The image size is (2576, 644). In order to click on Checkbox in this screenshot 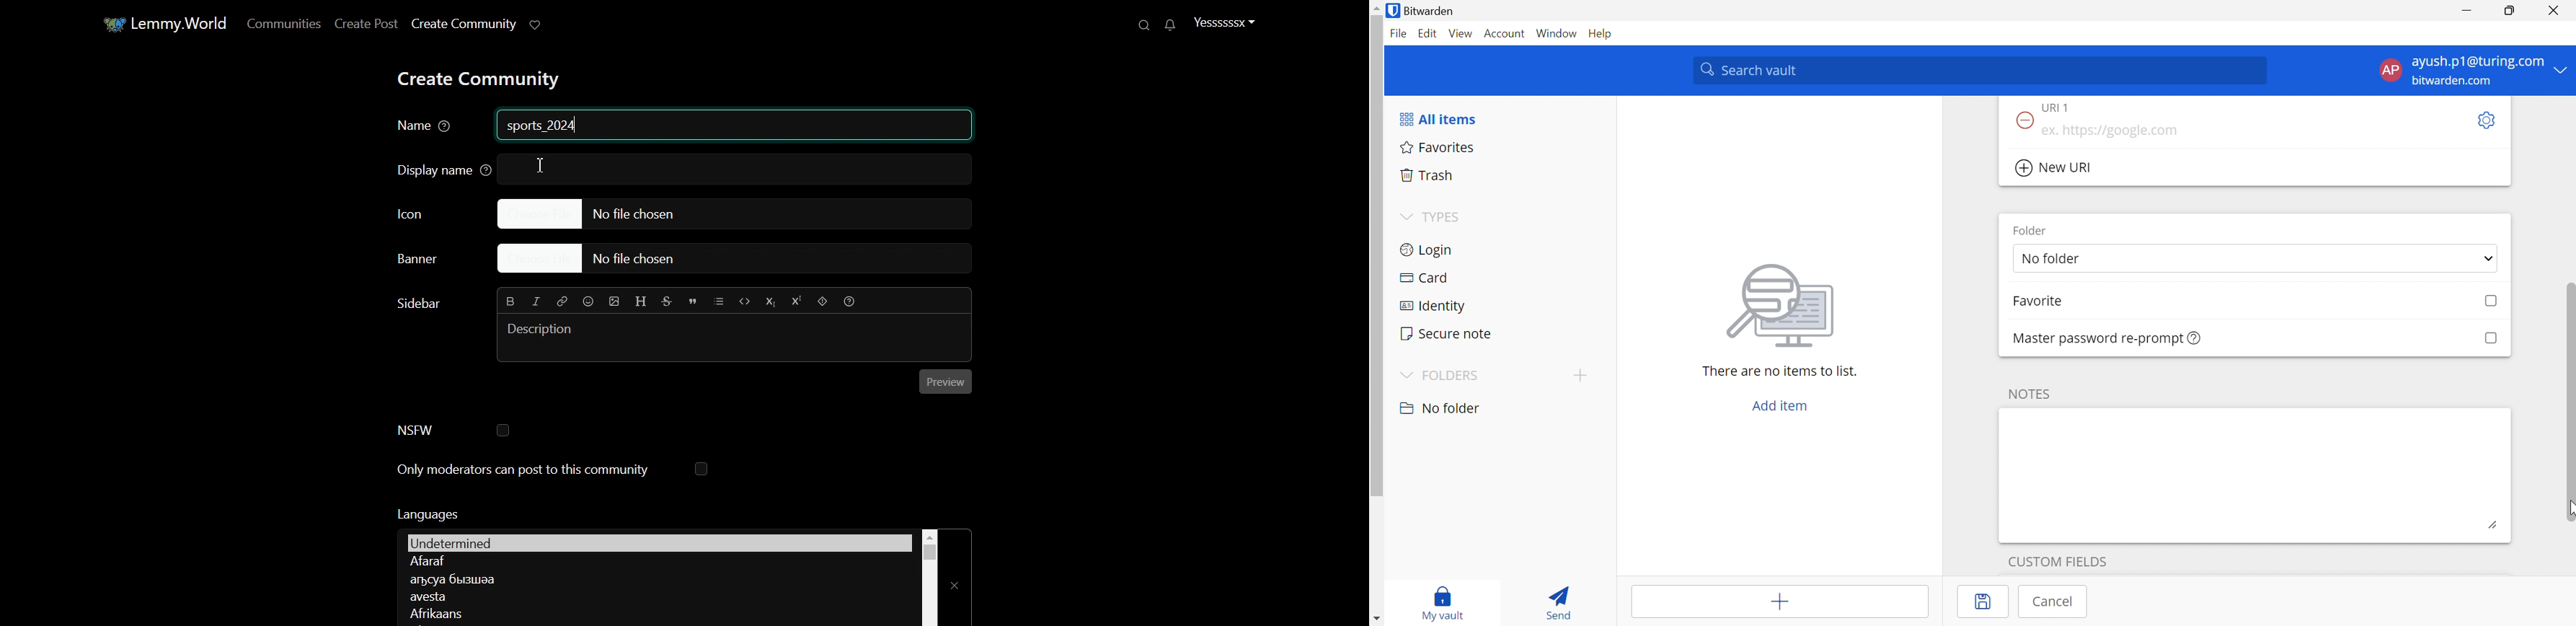, I will do `click(2490, 338)`.